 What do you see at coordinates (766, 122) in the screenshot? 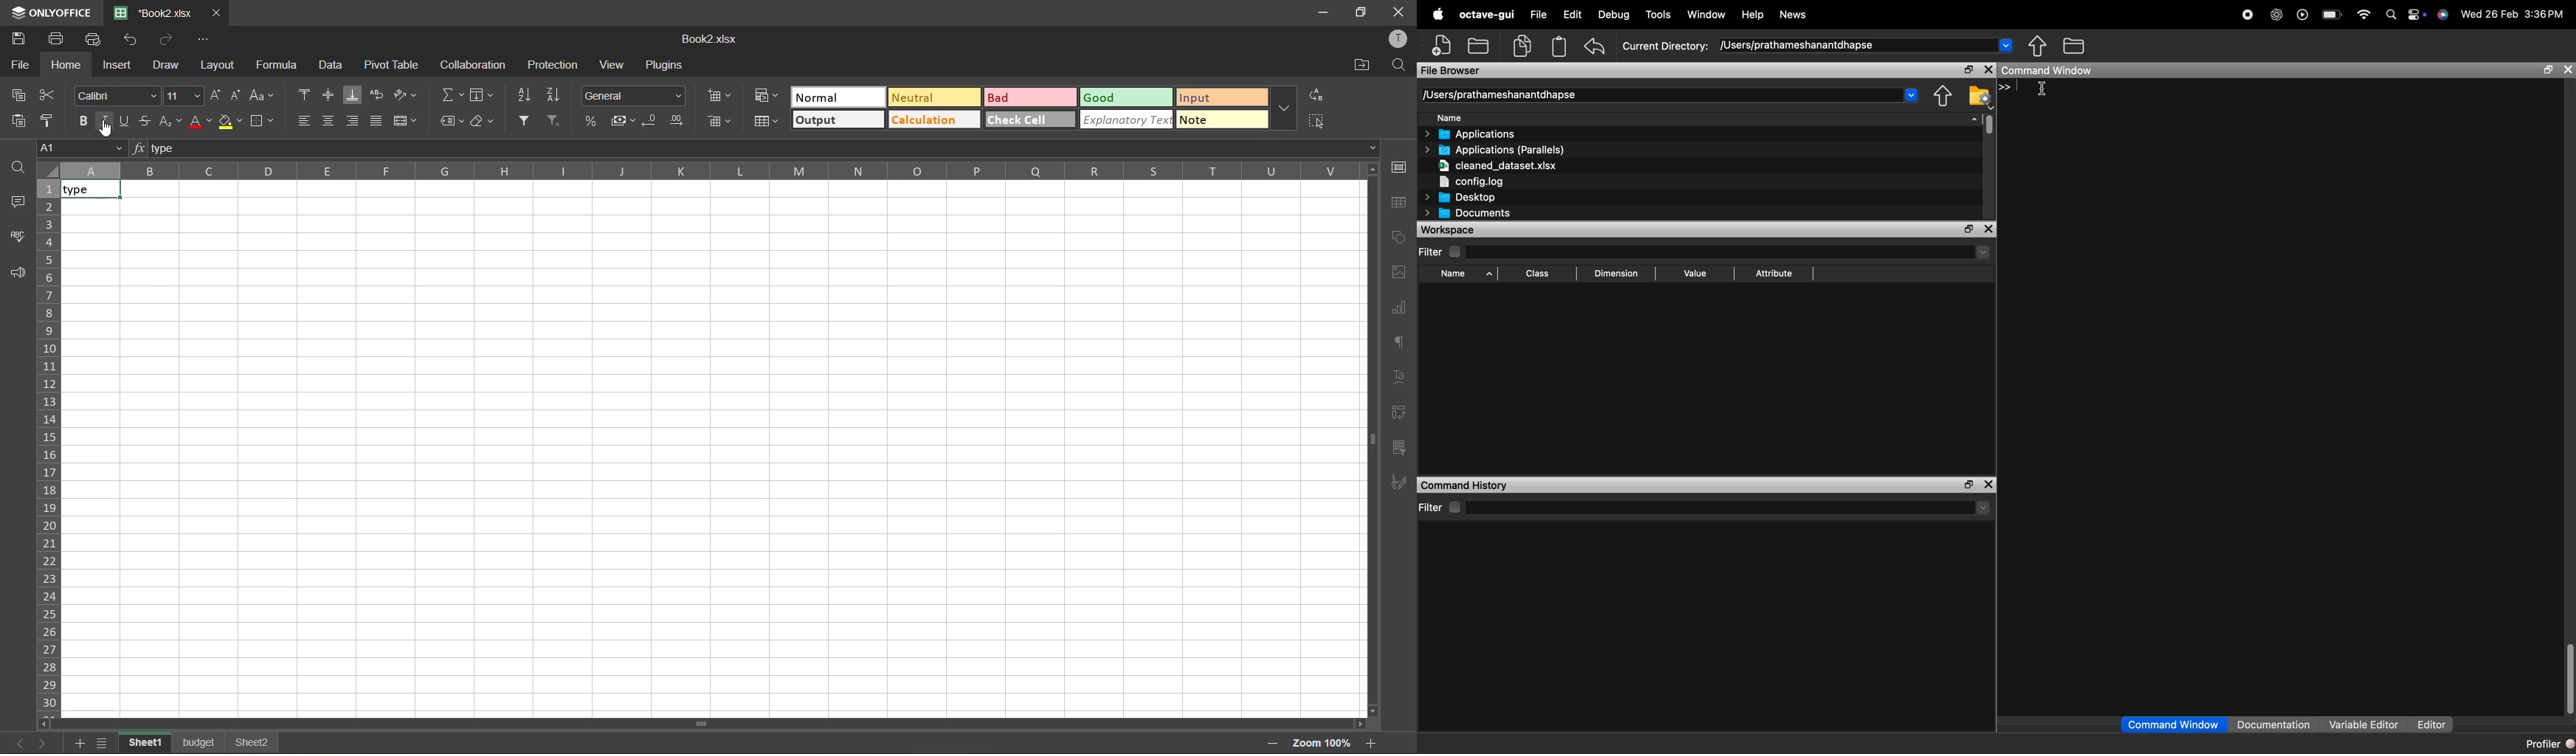
I see `format as table` at bounding box center [766, 122].